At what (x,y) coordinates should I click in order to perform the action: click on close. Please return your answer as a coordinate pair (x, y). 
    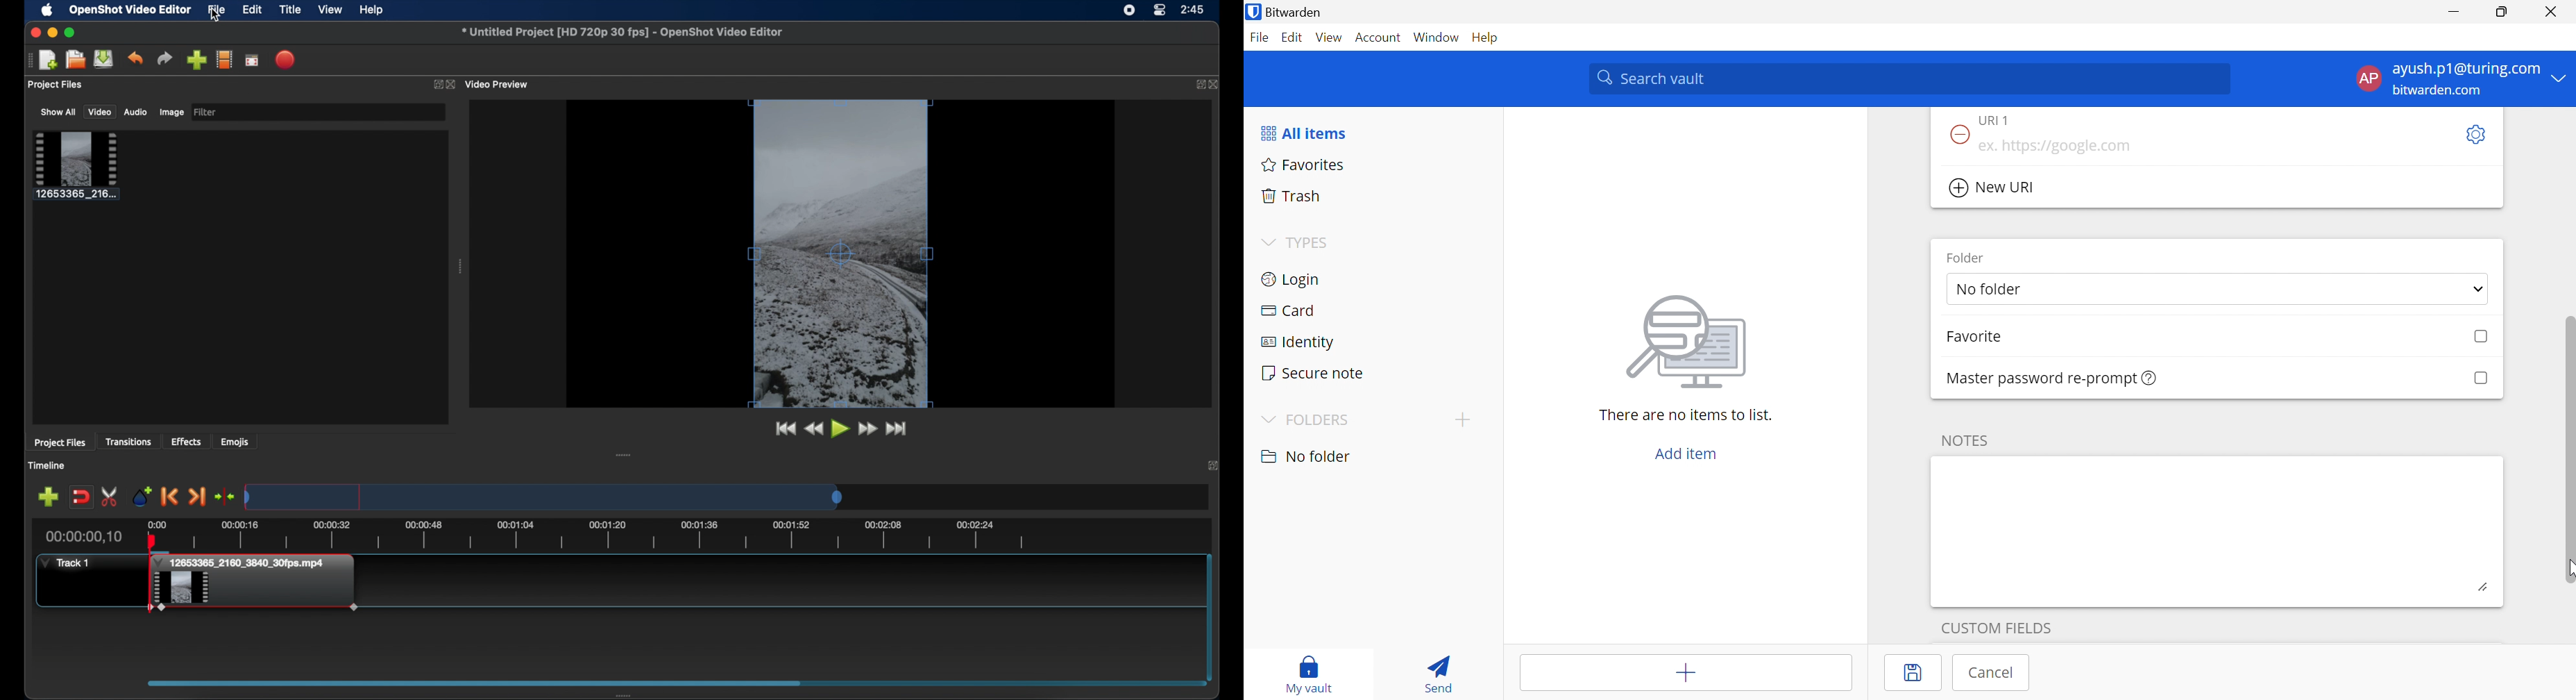
    Looking at the image, I should click on (34, 33).